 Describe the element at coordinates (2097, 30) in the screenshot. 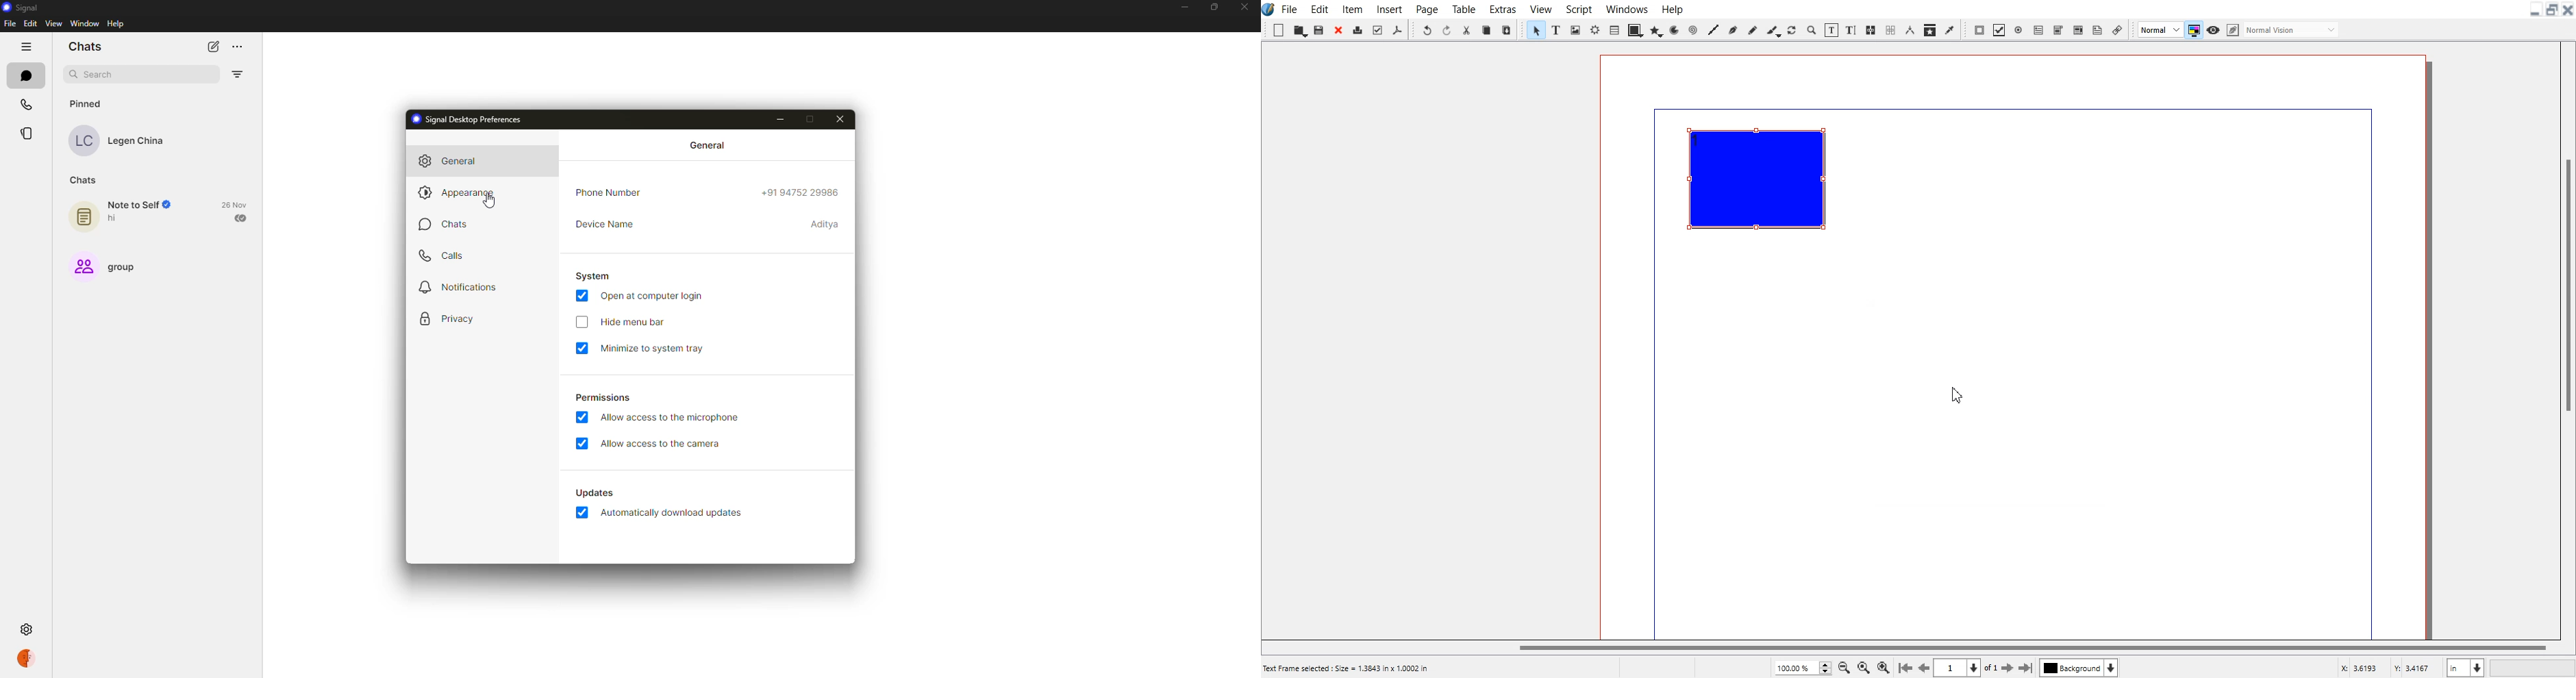

I see `Text Annotation` at that location.